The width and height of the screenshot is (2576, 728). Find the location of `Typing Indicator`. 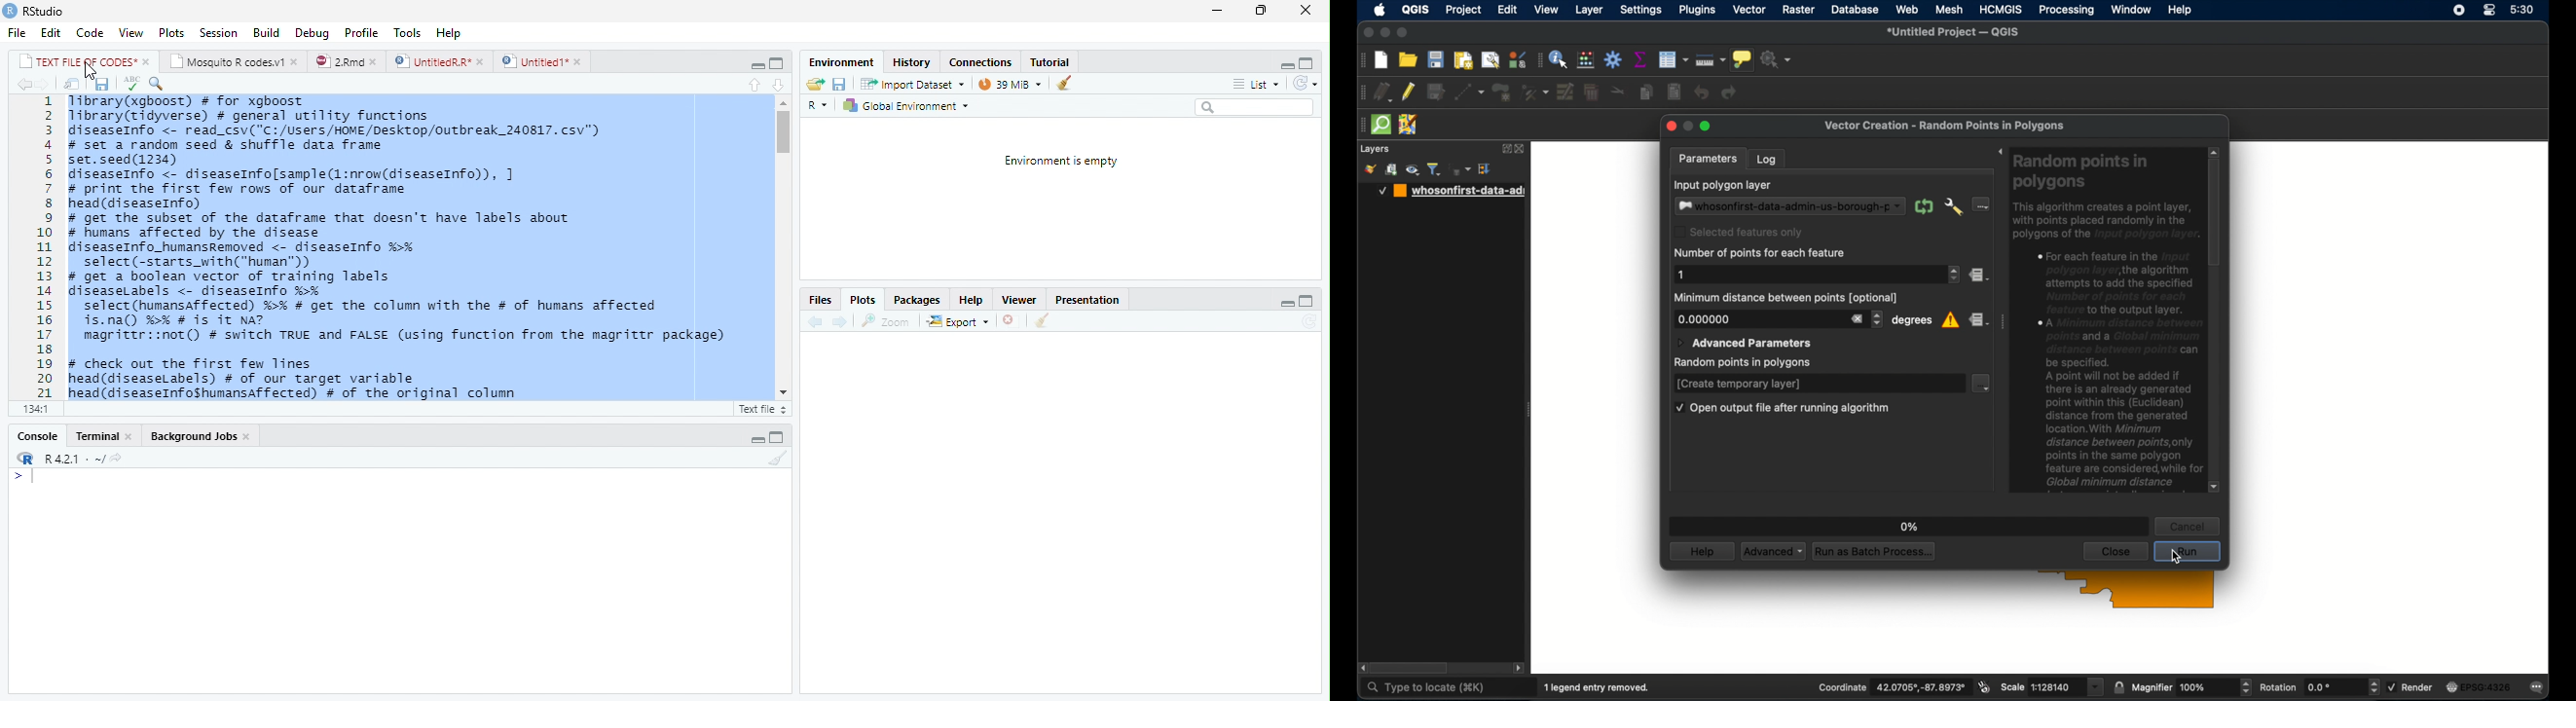

Typing Indicator is located at coordinates (22, 476).